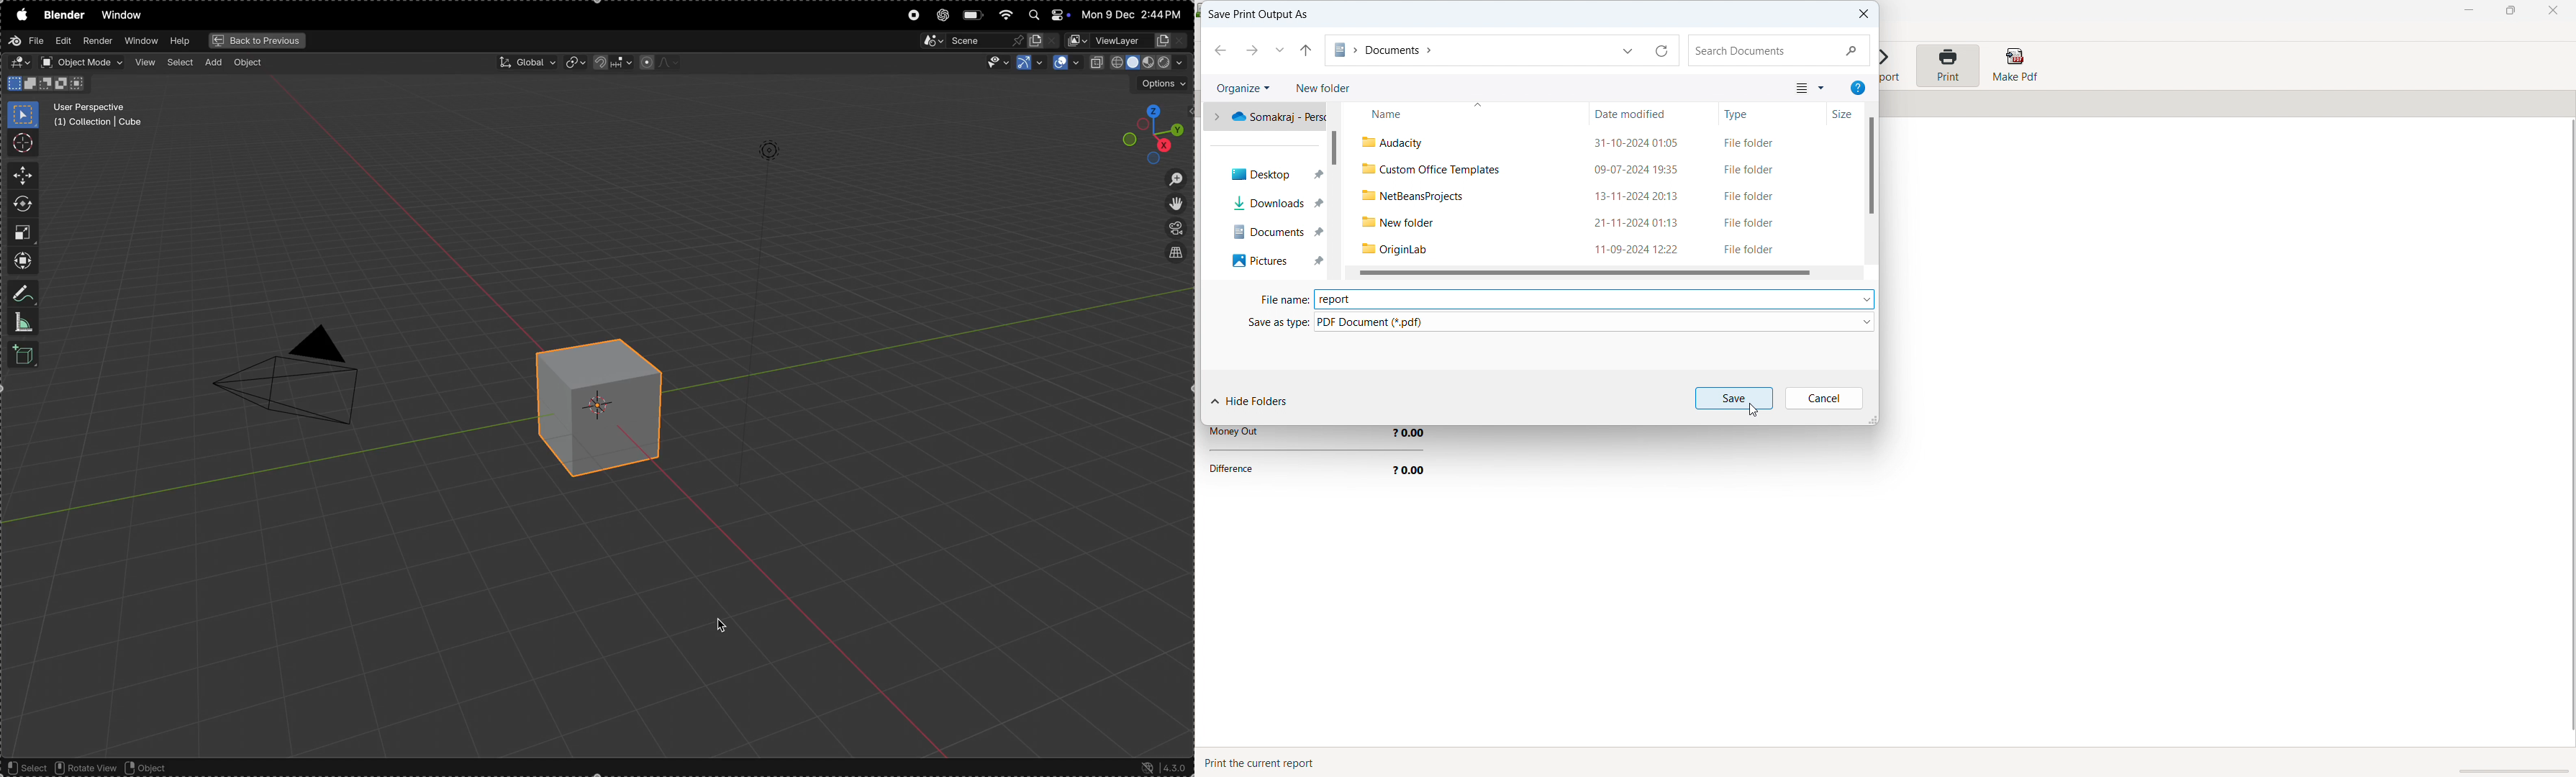  I want to click on cancel, so click(1824, 398).